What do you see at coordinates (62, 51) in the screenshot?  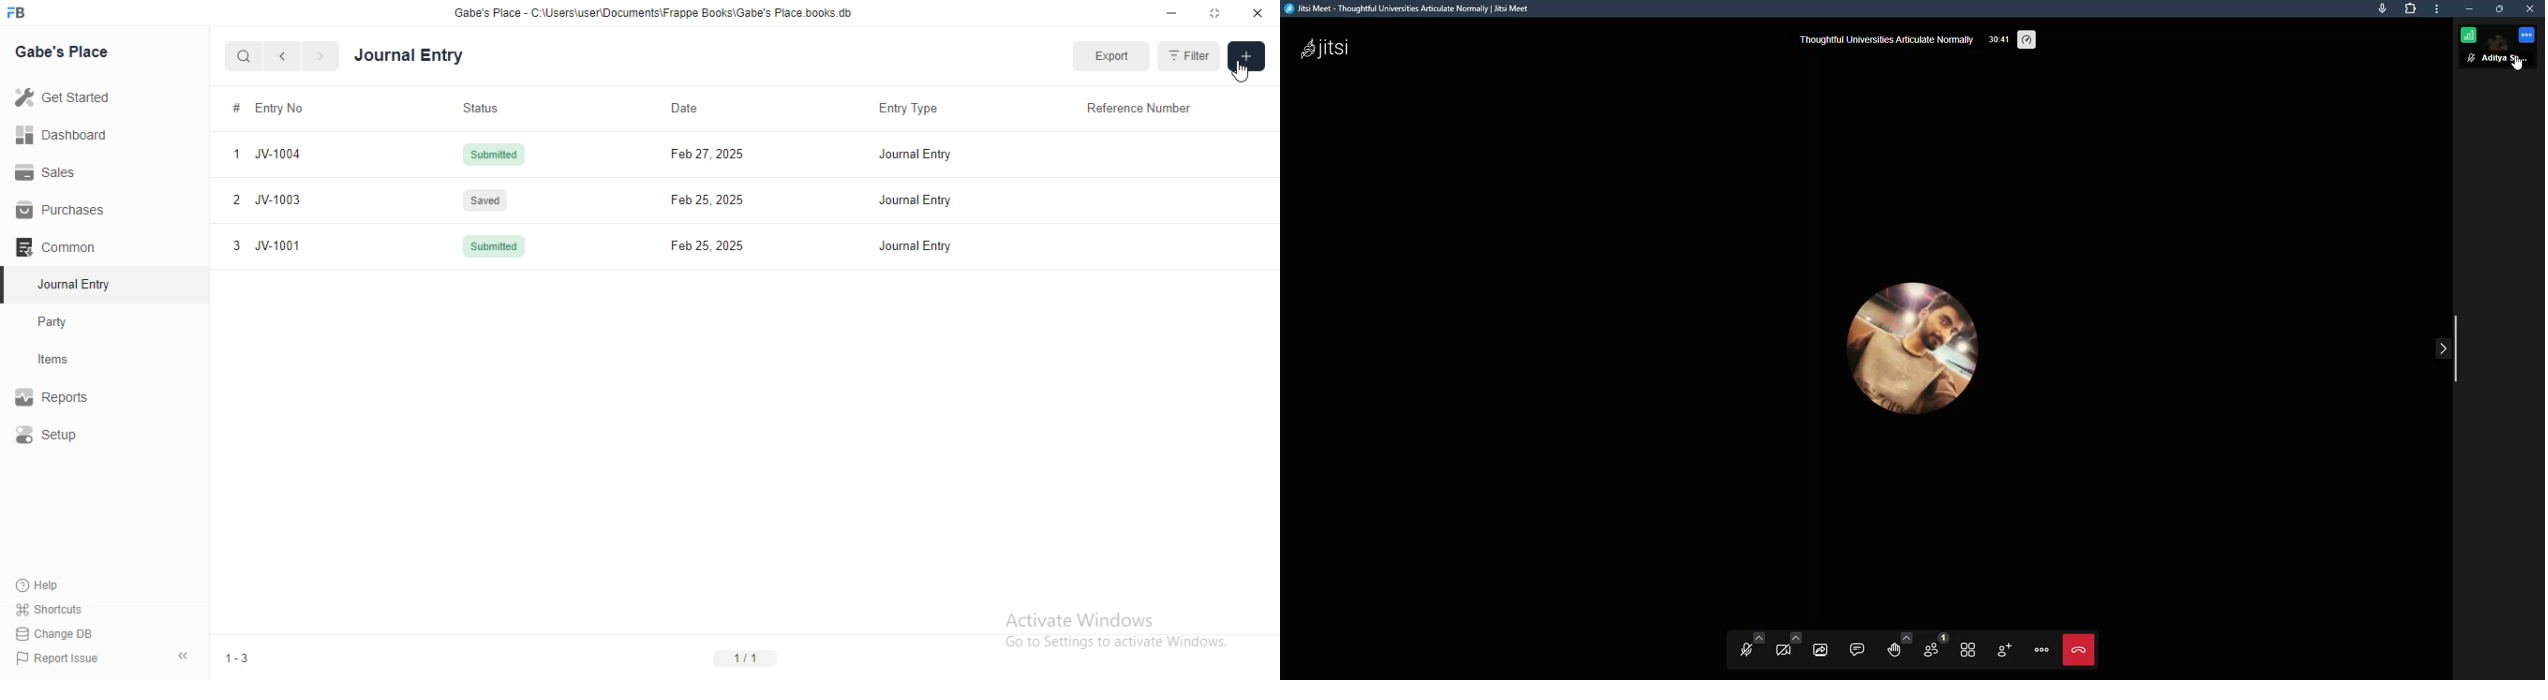 I see `Gabe's Place` at bounding box center [62, 51].